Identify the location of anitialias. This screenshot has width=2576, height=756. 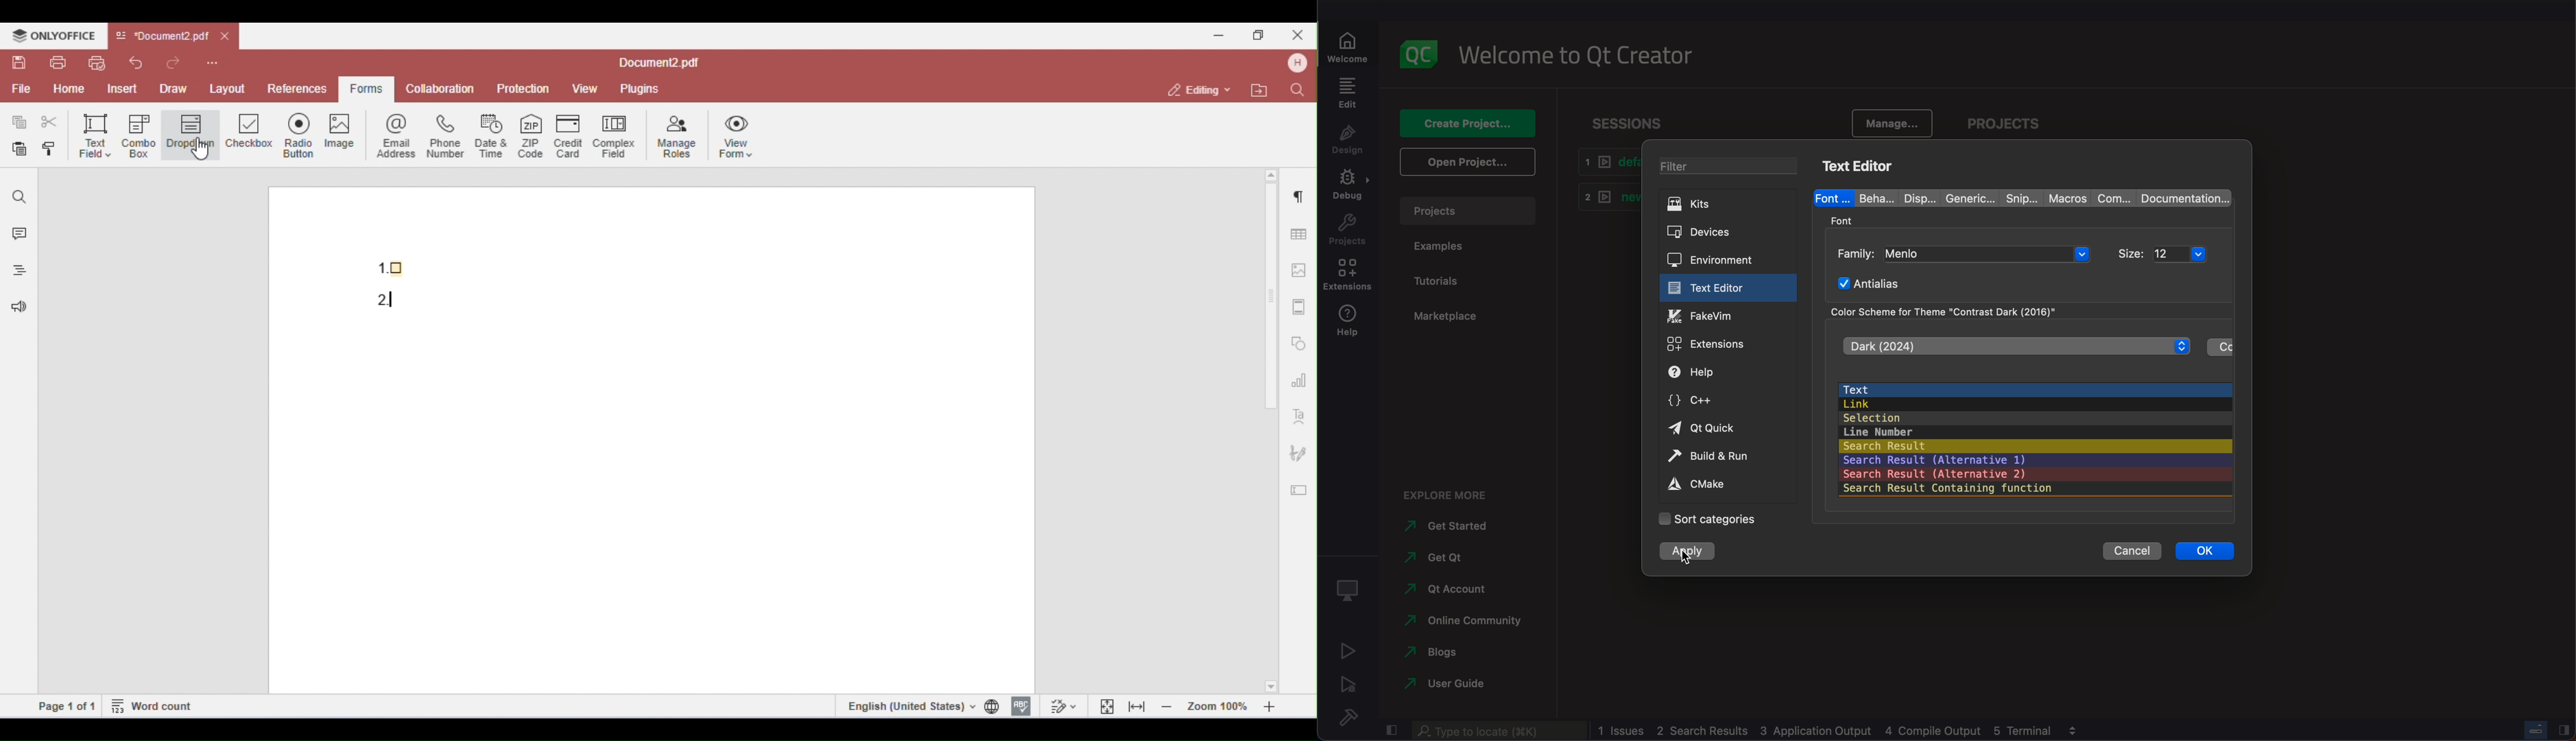
(1875, 283).